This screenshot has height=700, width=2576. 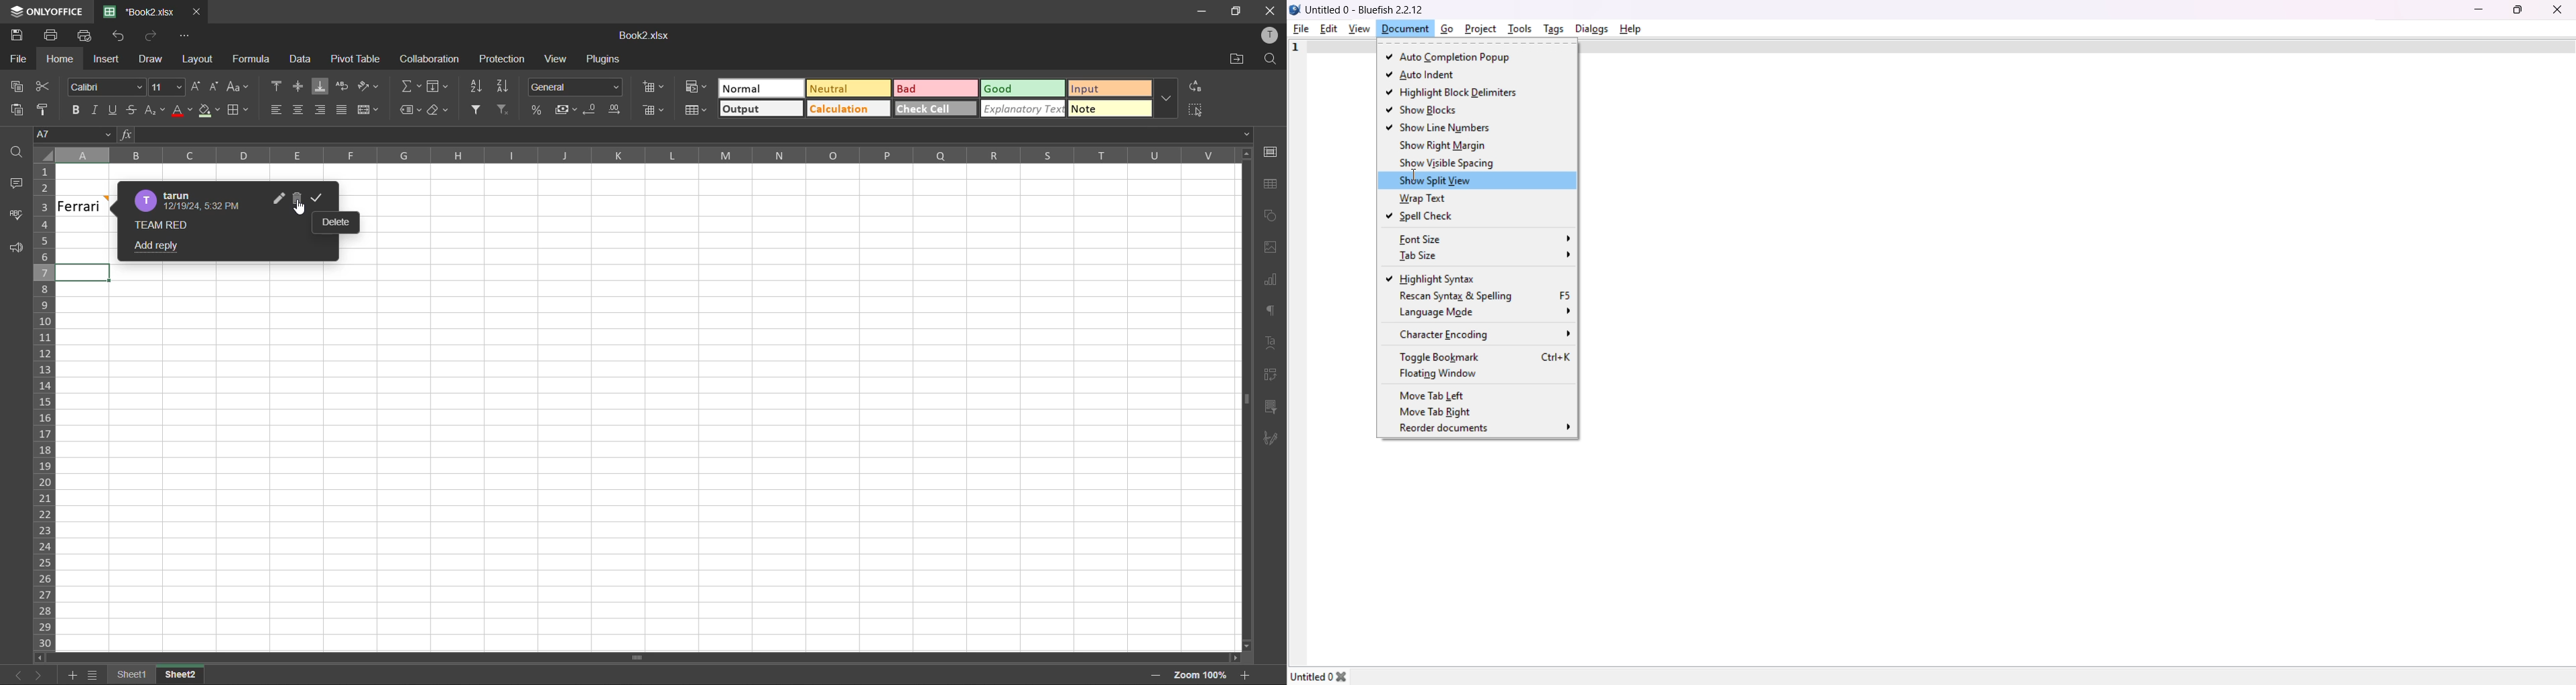 I want to click on calculation, so click(x=848, y=110).